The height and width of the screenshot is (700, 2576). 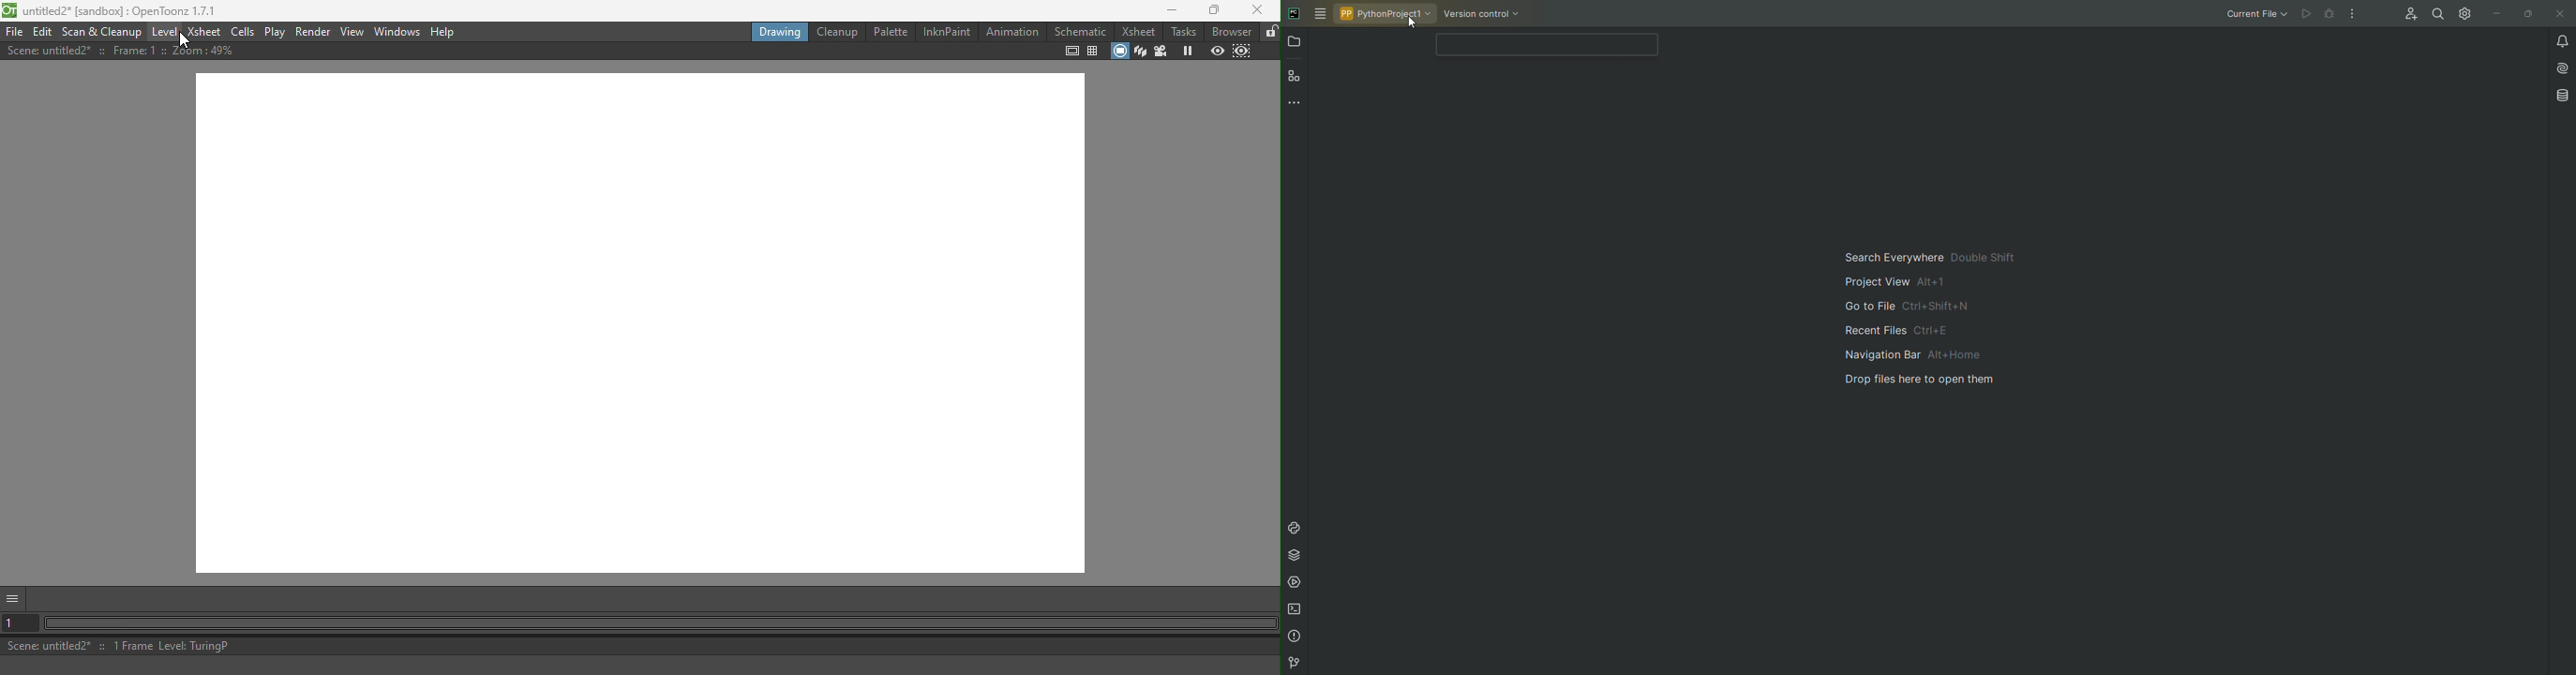 What do you see at coordinates (1544, 45) in the screenshot?
I see `search` at bounding box center [1544, 45].